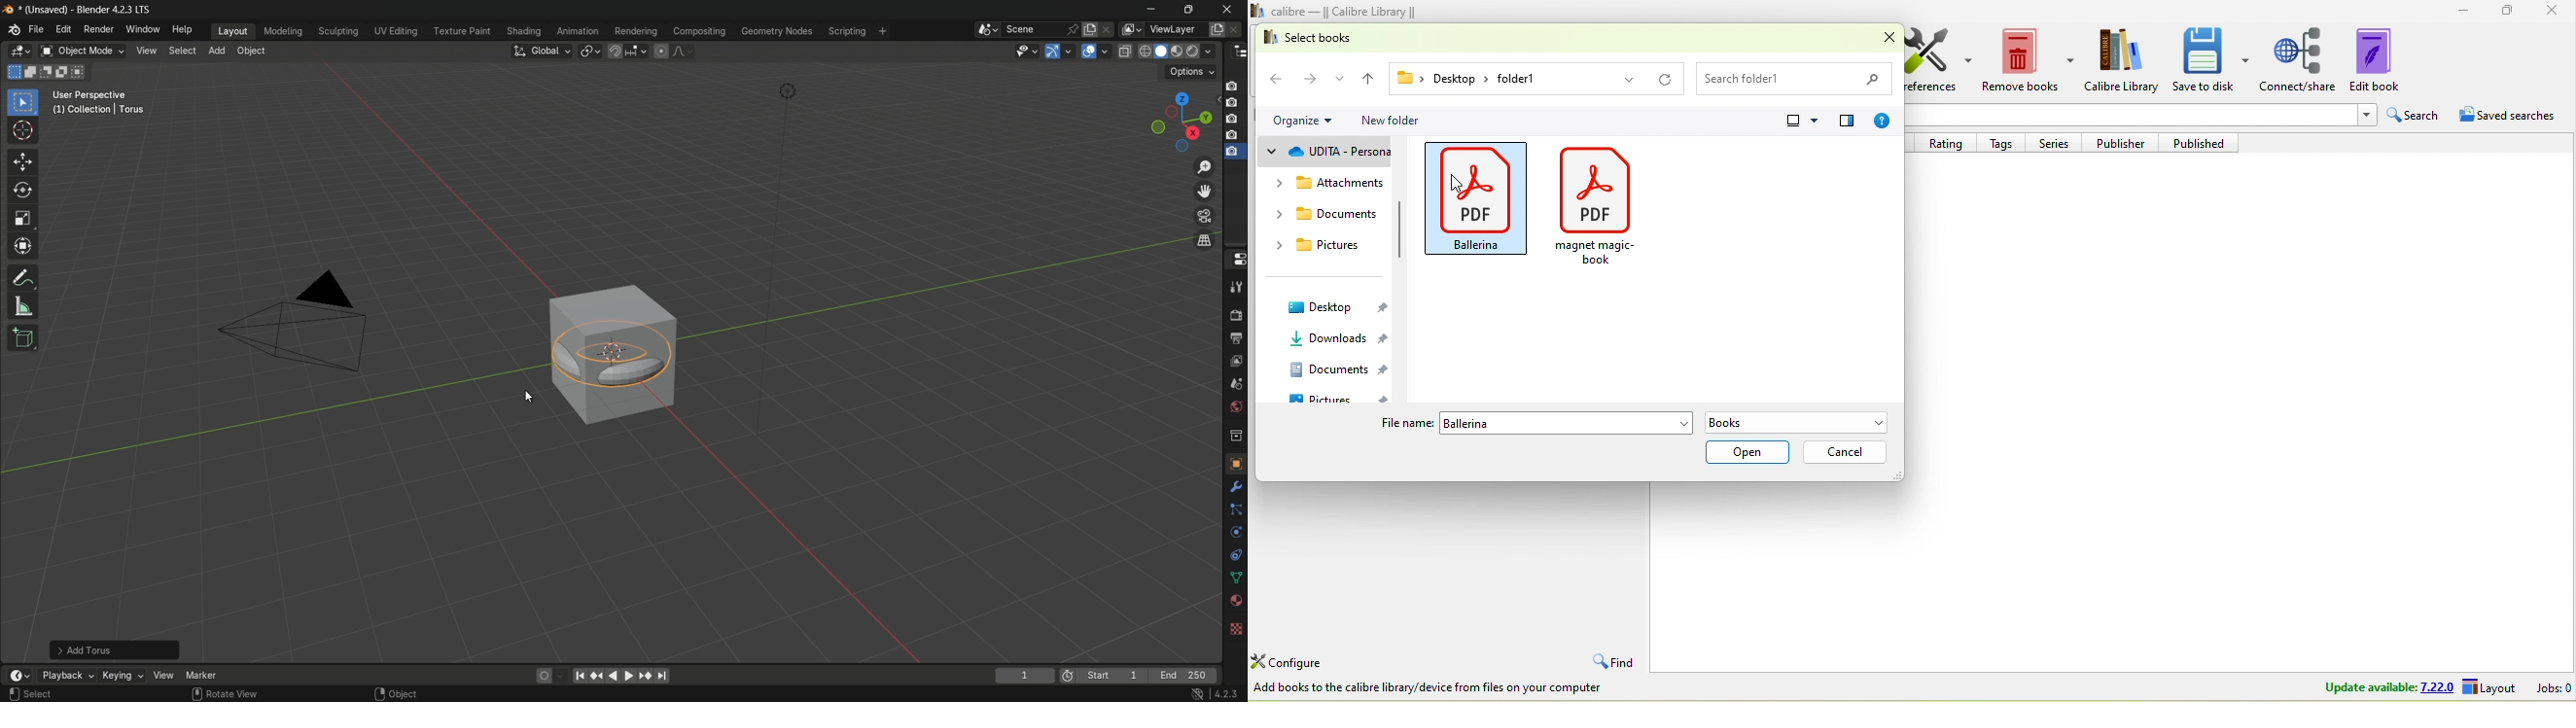 The width and height of the screenshot is (2576, 728). I want to click on jump to keyframe, so click(596, 676).